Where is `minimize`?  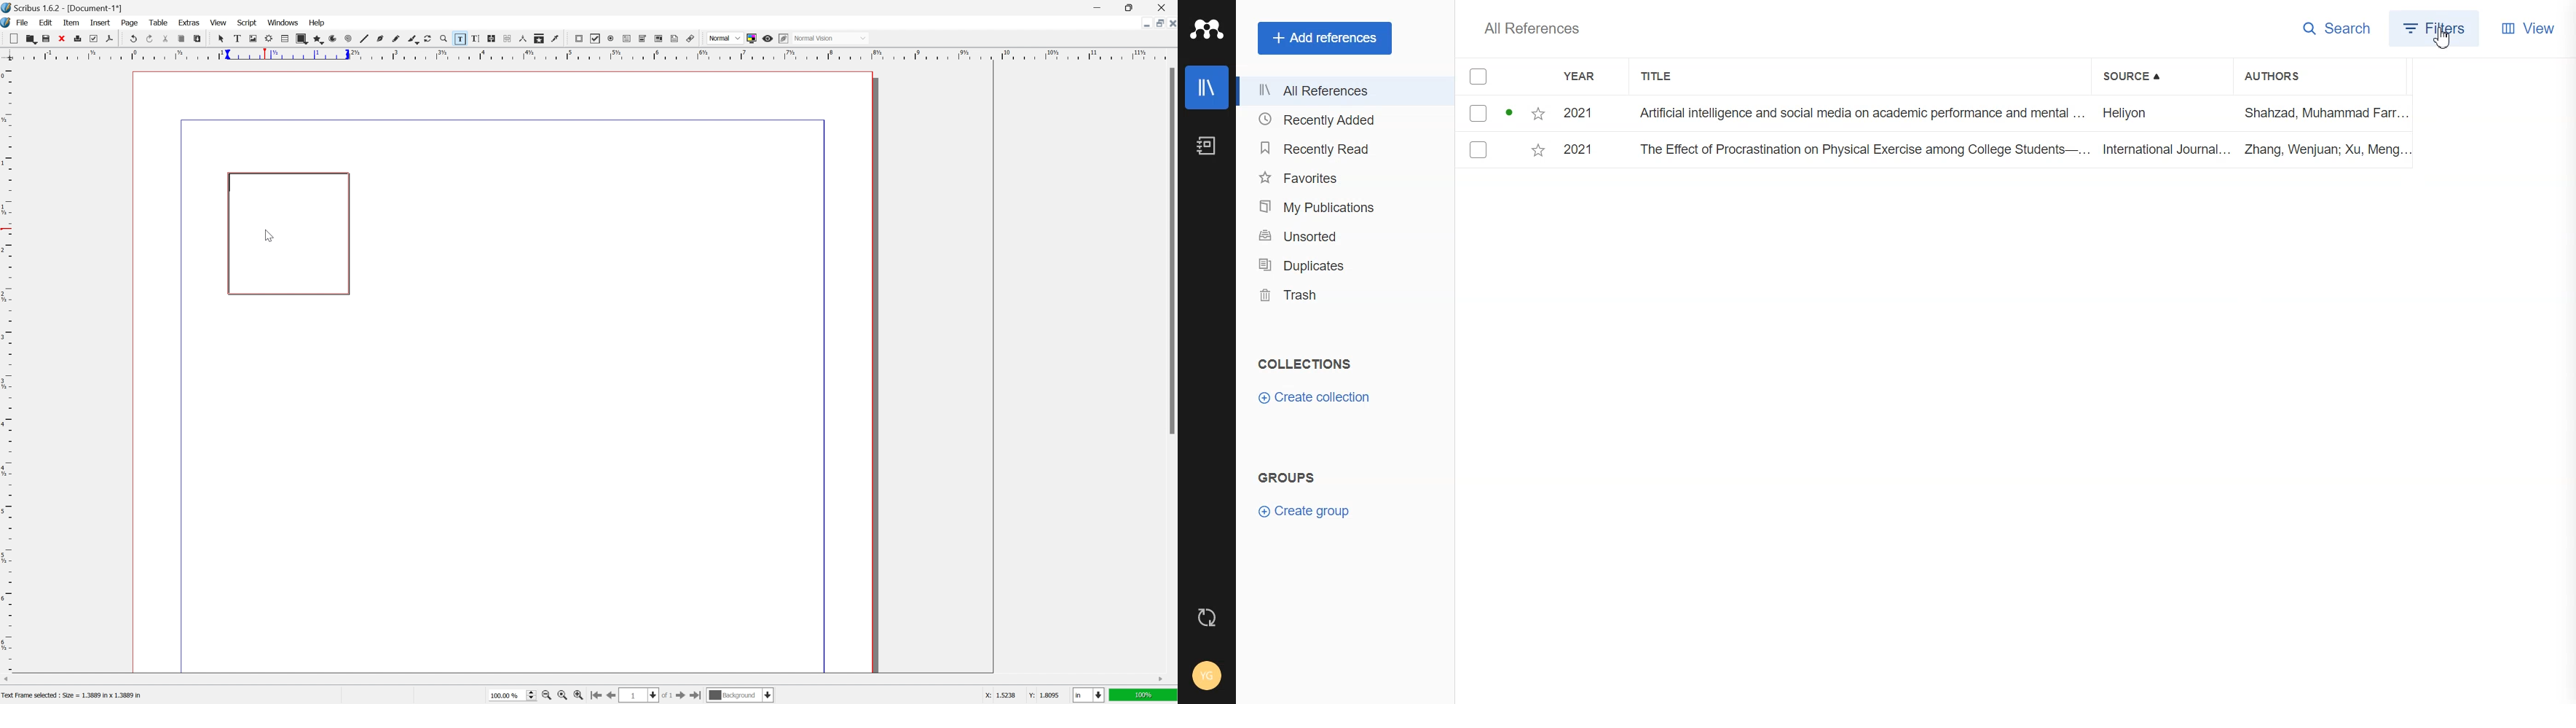
minimize is located at coordinates (1142, 23).